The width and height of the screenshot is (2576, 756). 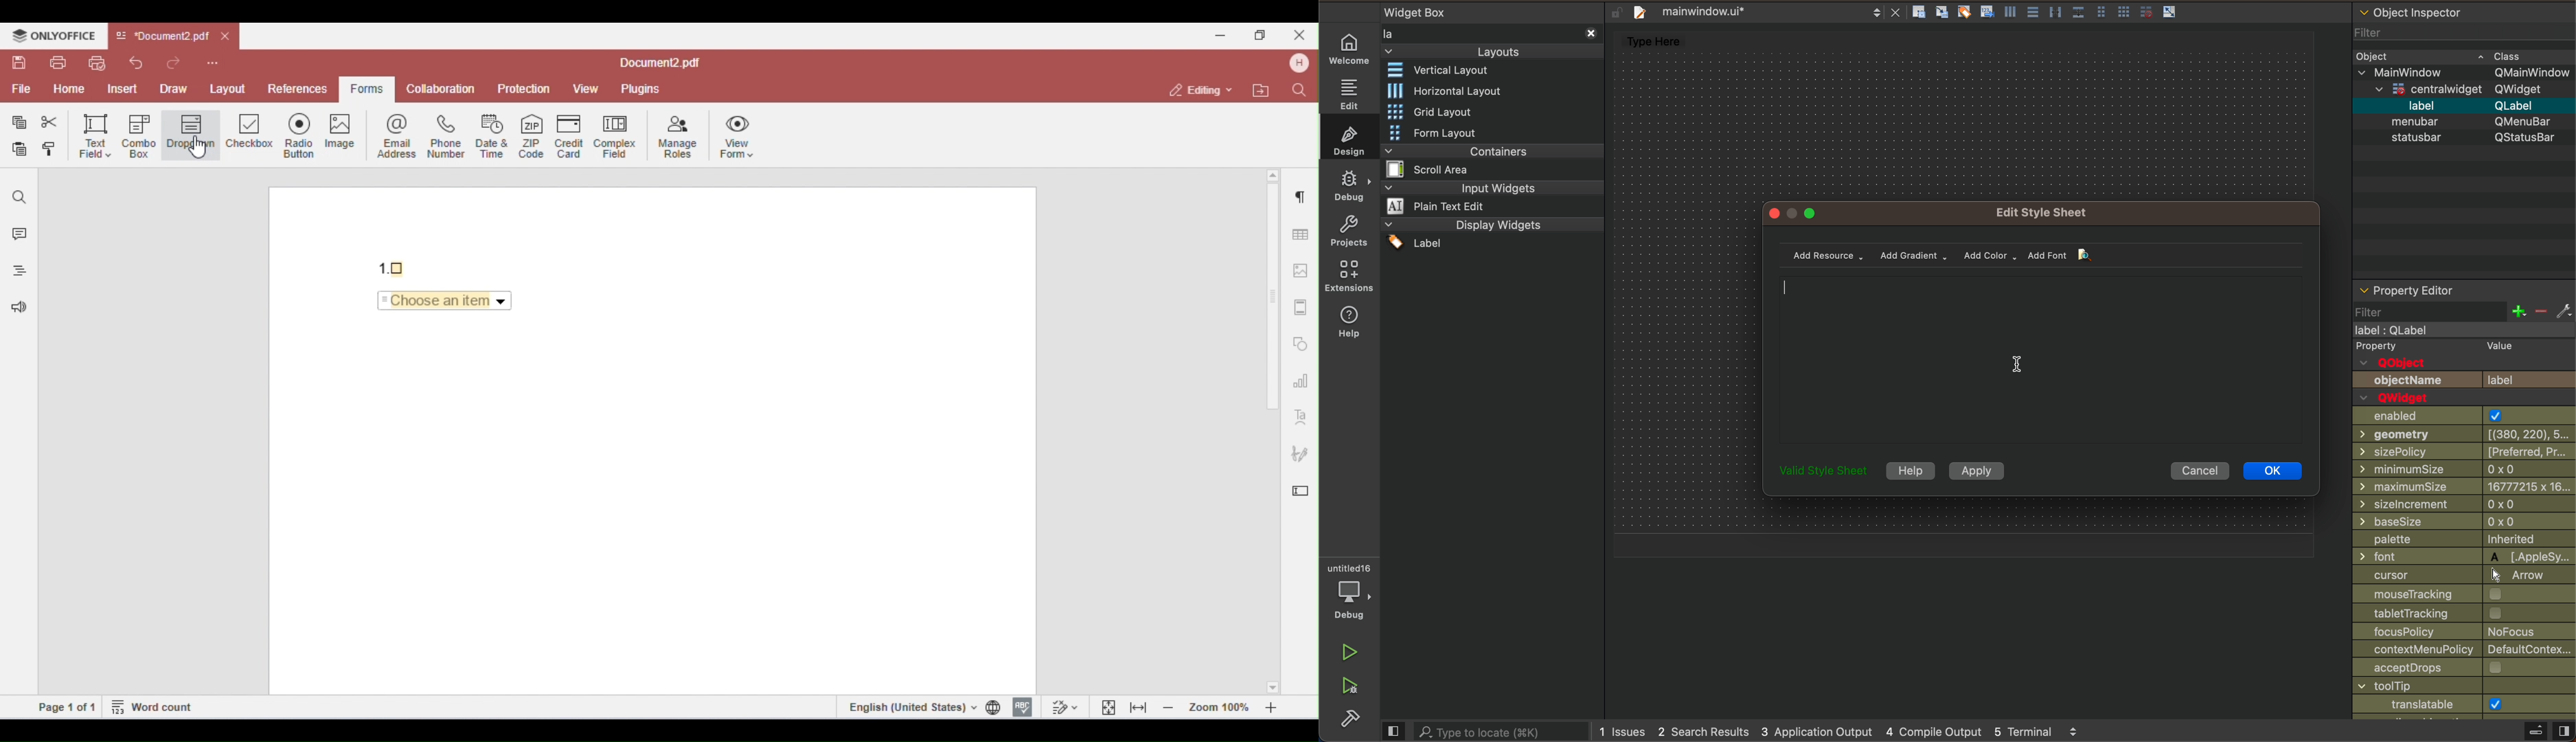 What do you see at coordinates (2464, 486) in the screenshot?
I see `min size` at bounding box center [2464, 486].